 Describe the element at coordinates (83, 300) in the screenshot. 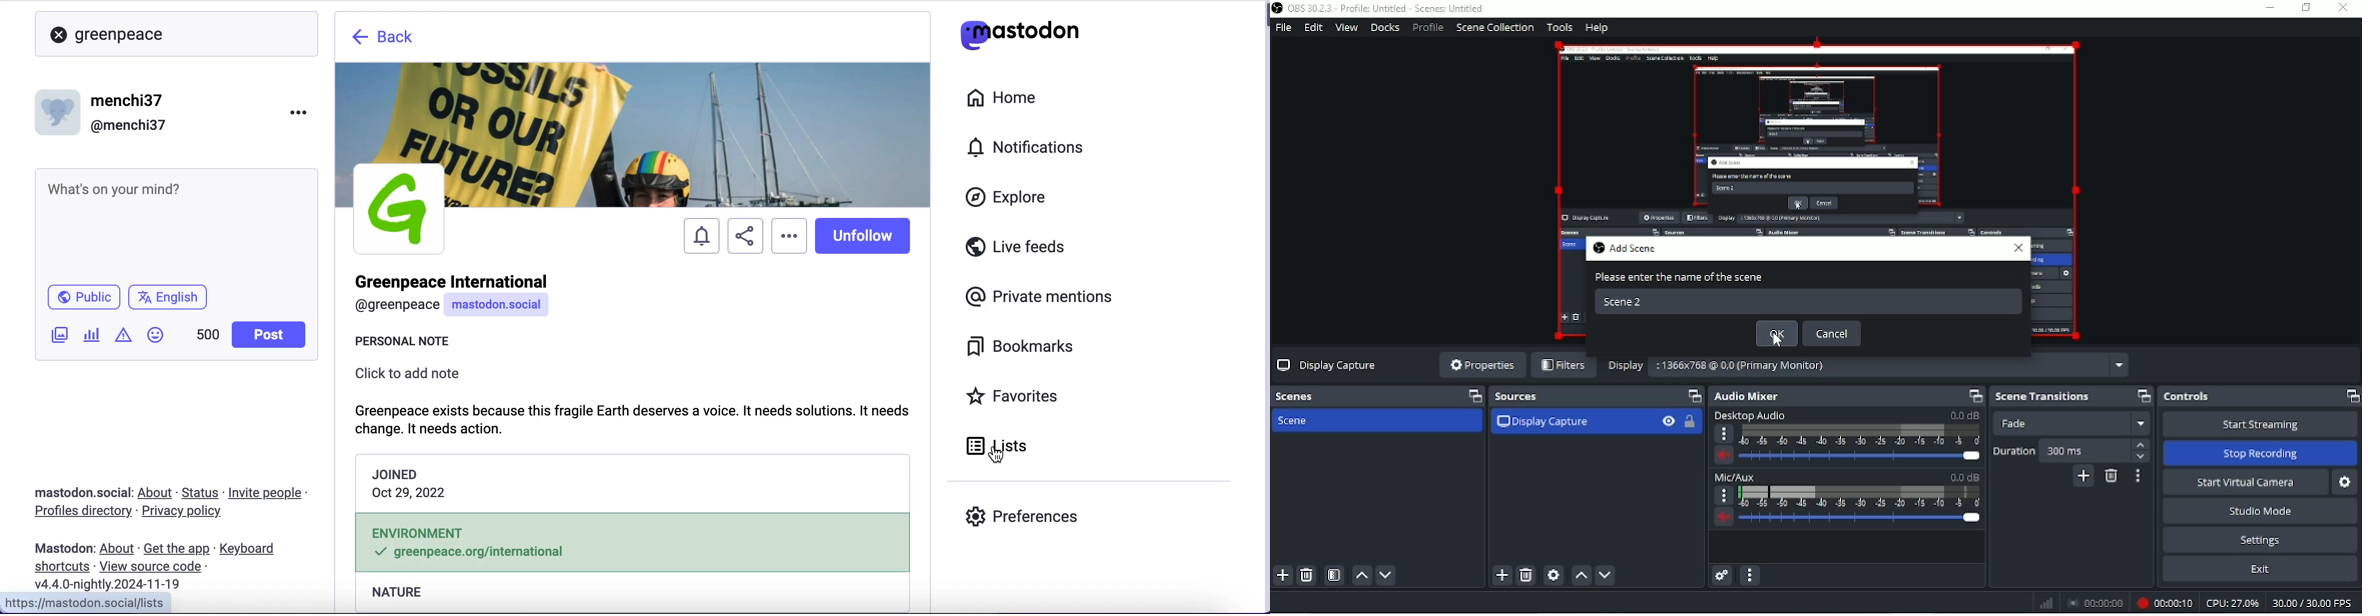

I see `public` at that location.